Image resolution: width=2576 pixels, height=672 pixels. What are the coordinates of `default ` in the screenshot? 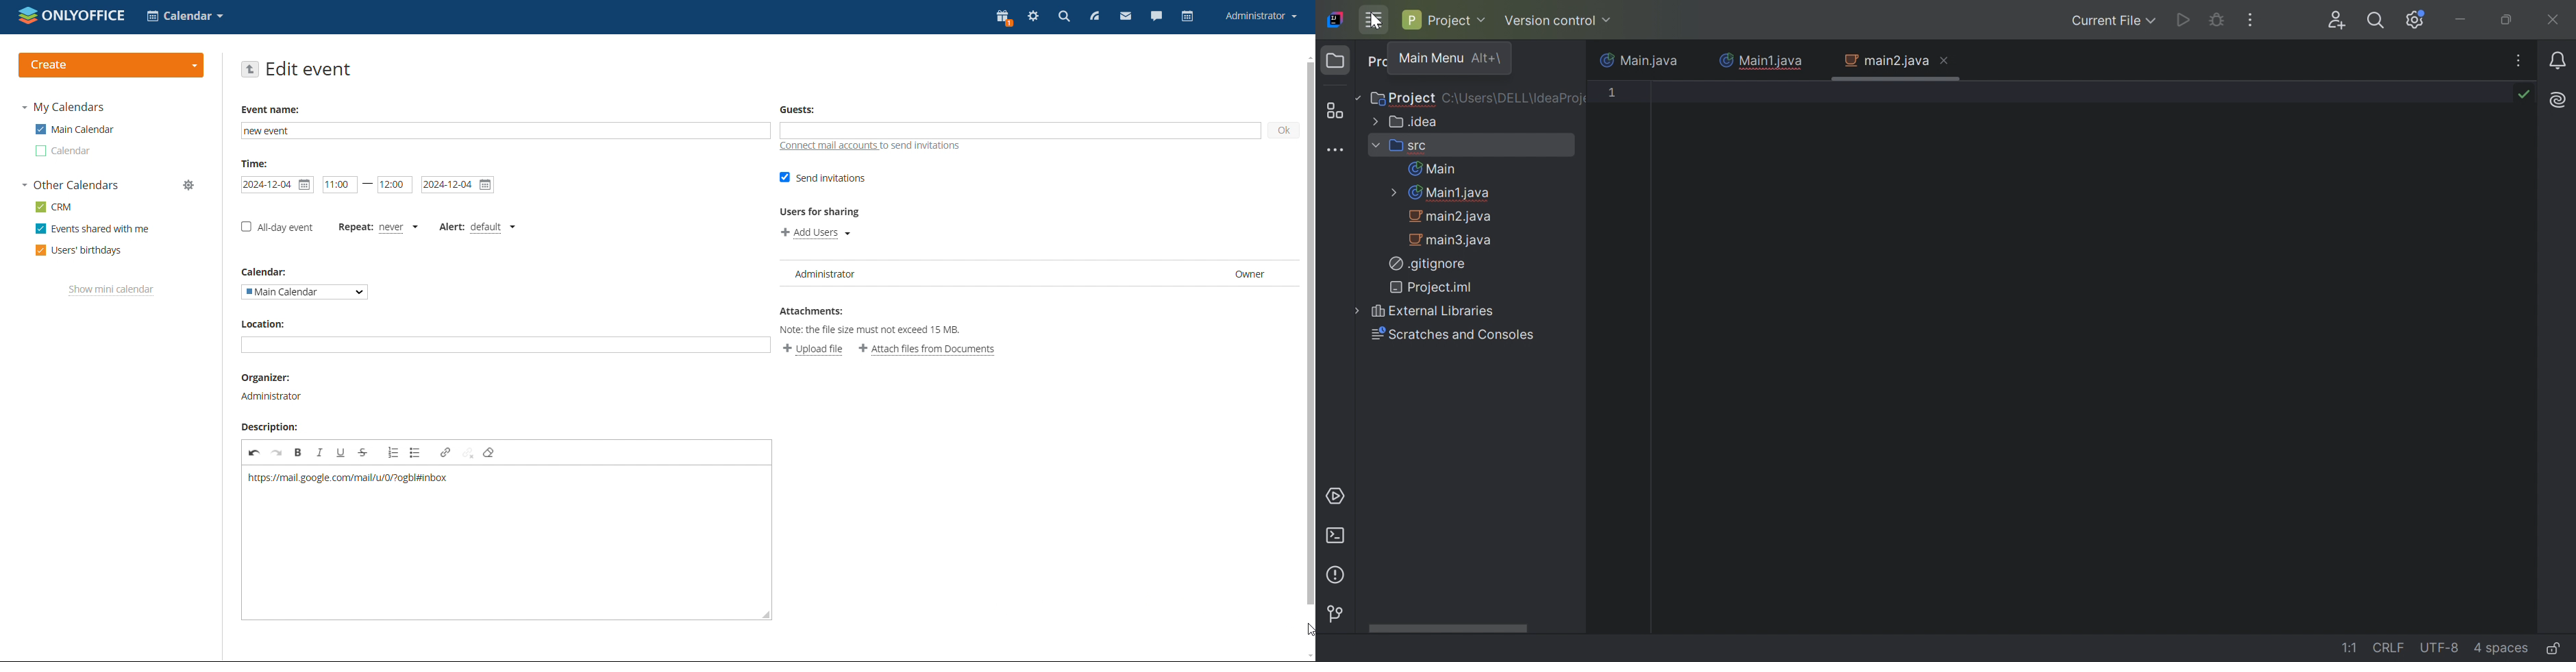 It's located at (491, 225).